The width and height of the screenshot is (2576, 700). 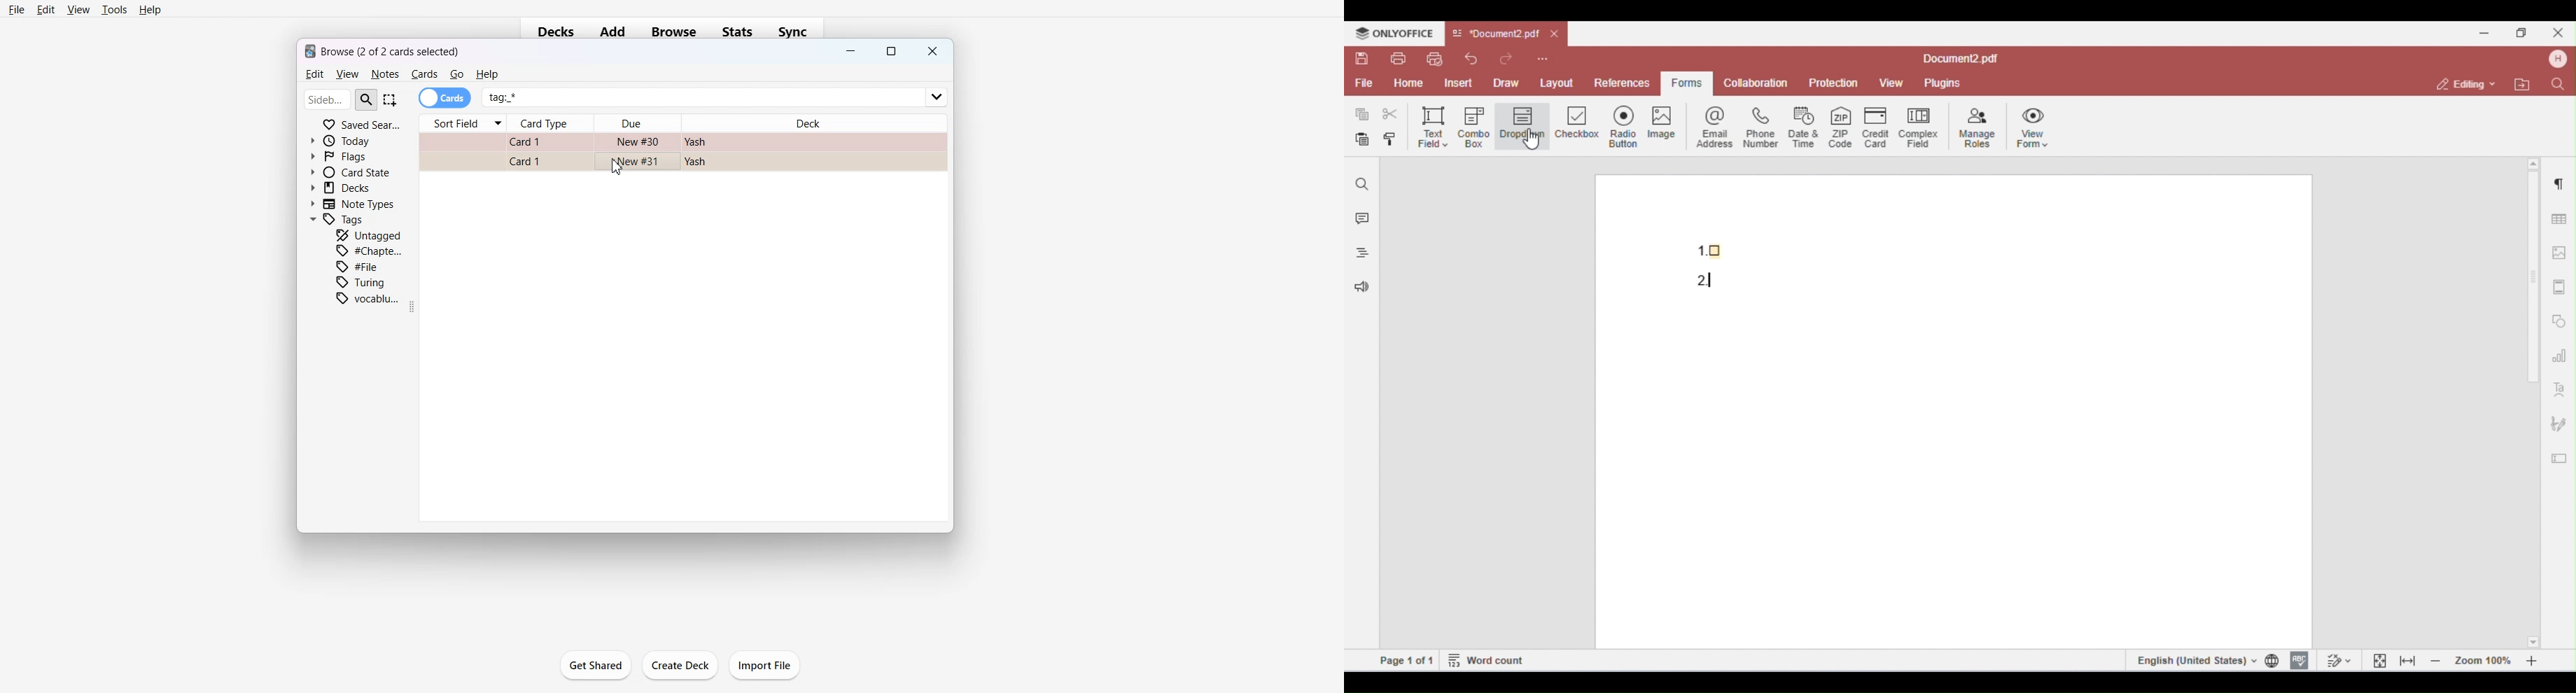 What do you see at coordinates (370, 250) in the screenshot?
I see `Chapter` at bounding box center [370, 250].